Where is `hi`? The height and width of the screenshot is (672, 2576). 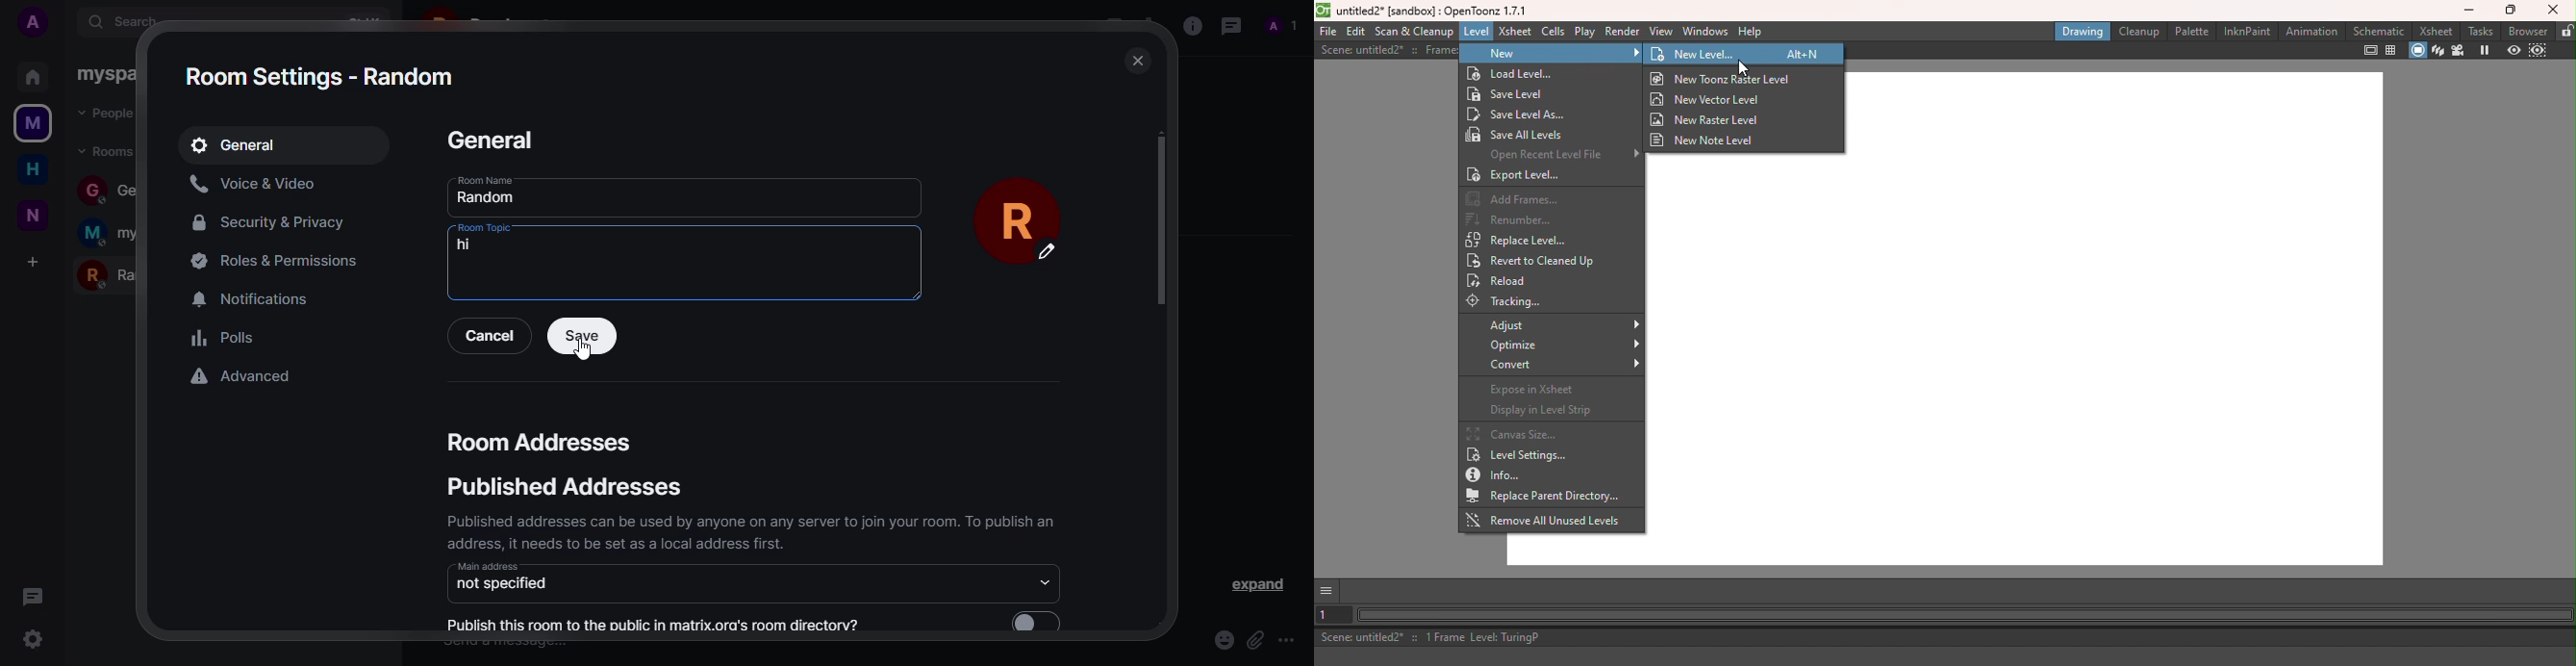
hi is located at coordinates (467, 244).